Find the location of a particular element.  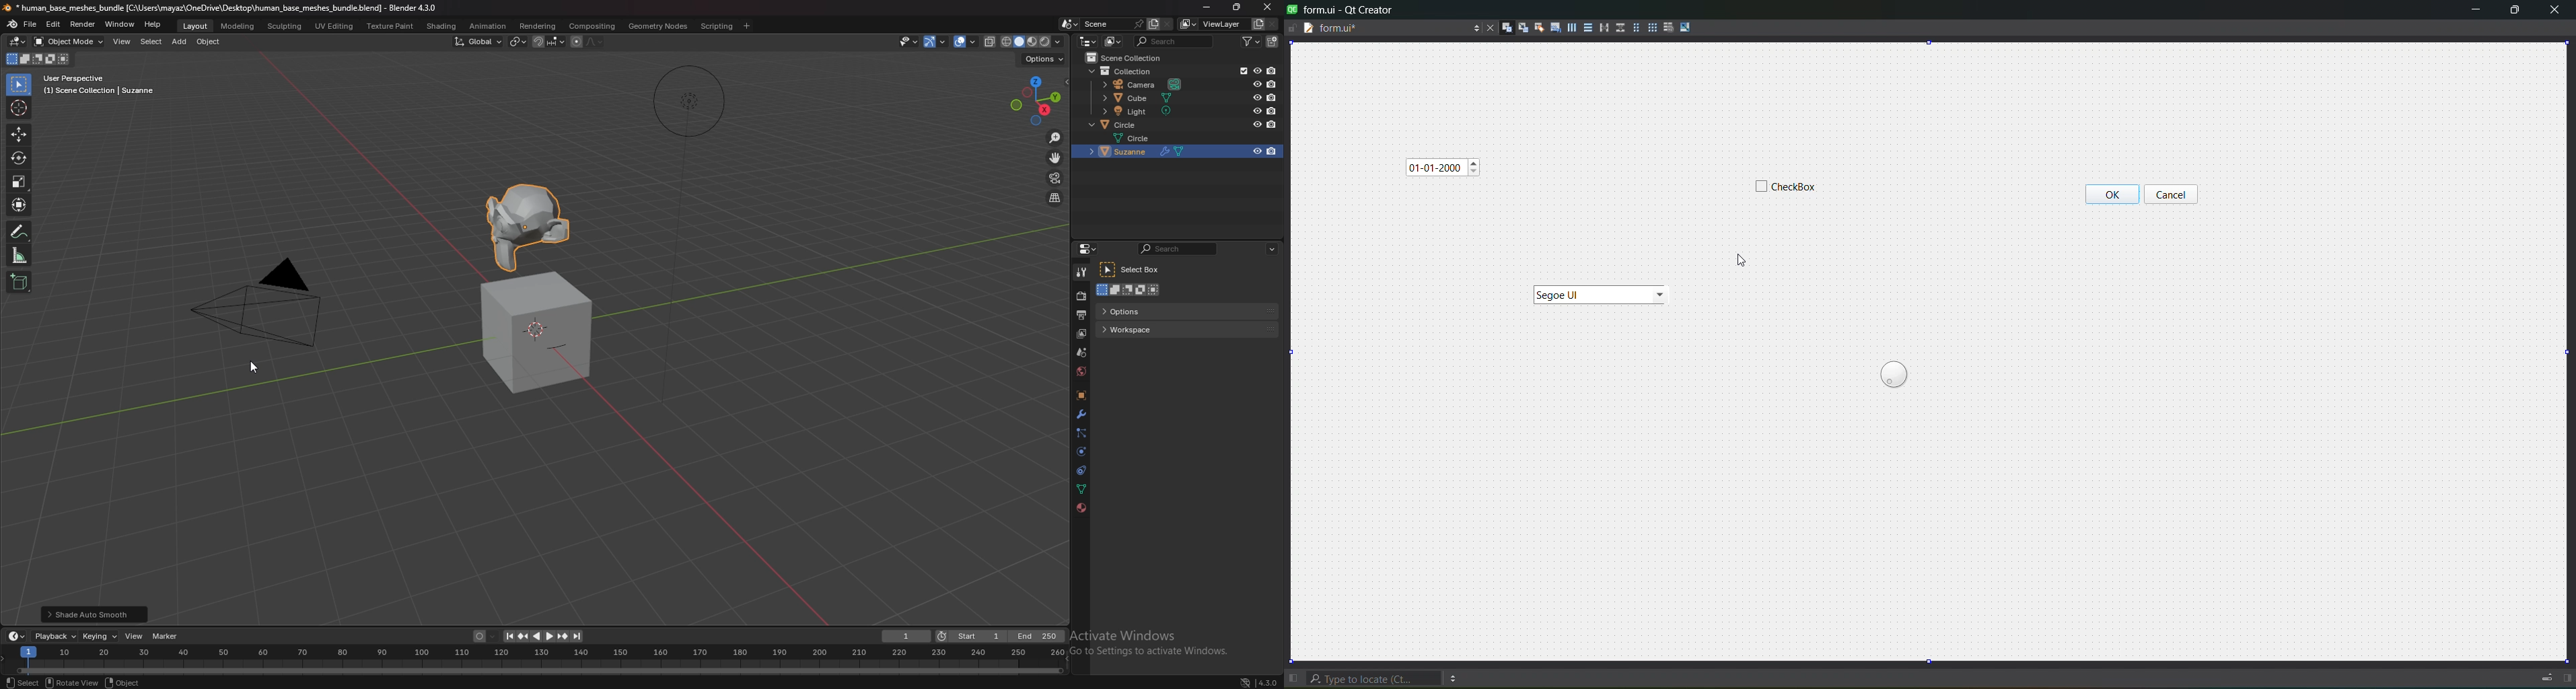

data is located at coordinates (1082, 489).